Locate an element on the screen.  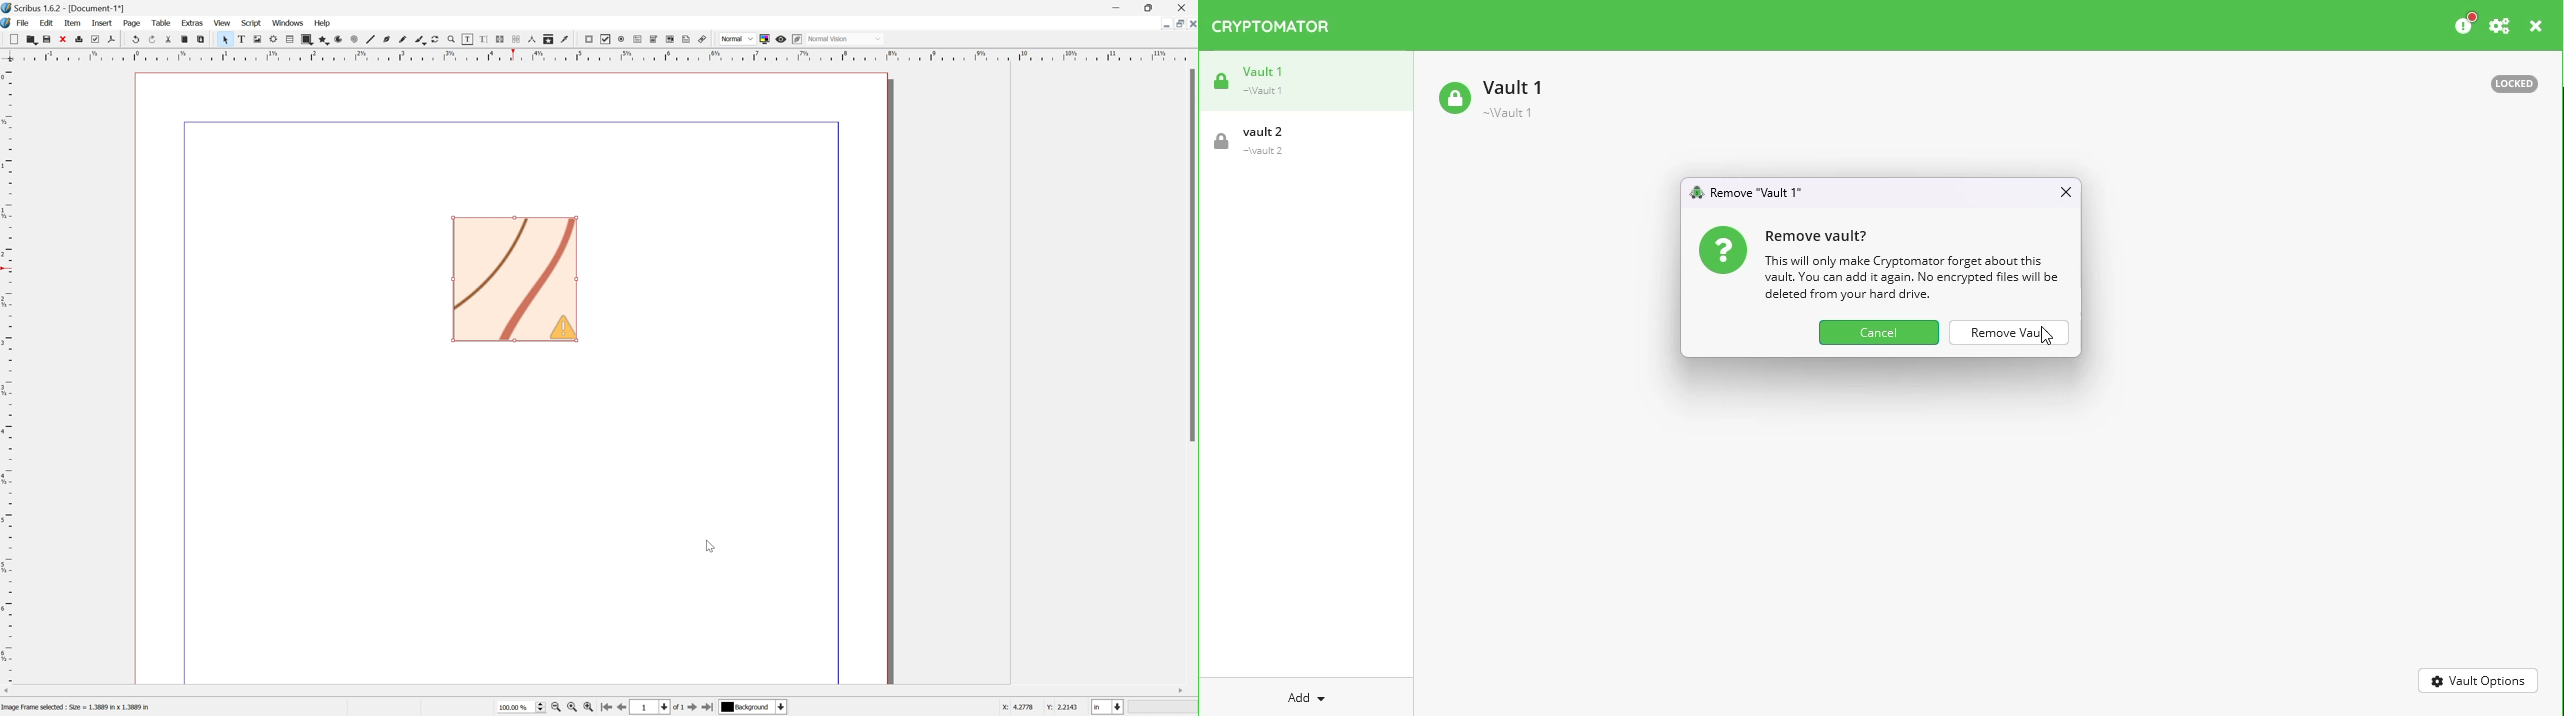
Render frame is located at coordinates (274, 39).